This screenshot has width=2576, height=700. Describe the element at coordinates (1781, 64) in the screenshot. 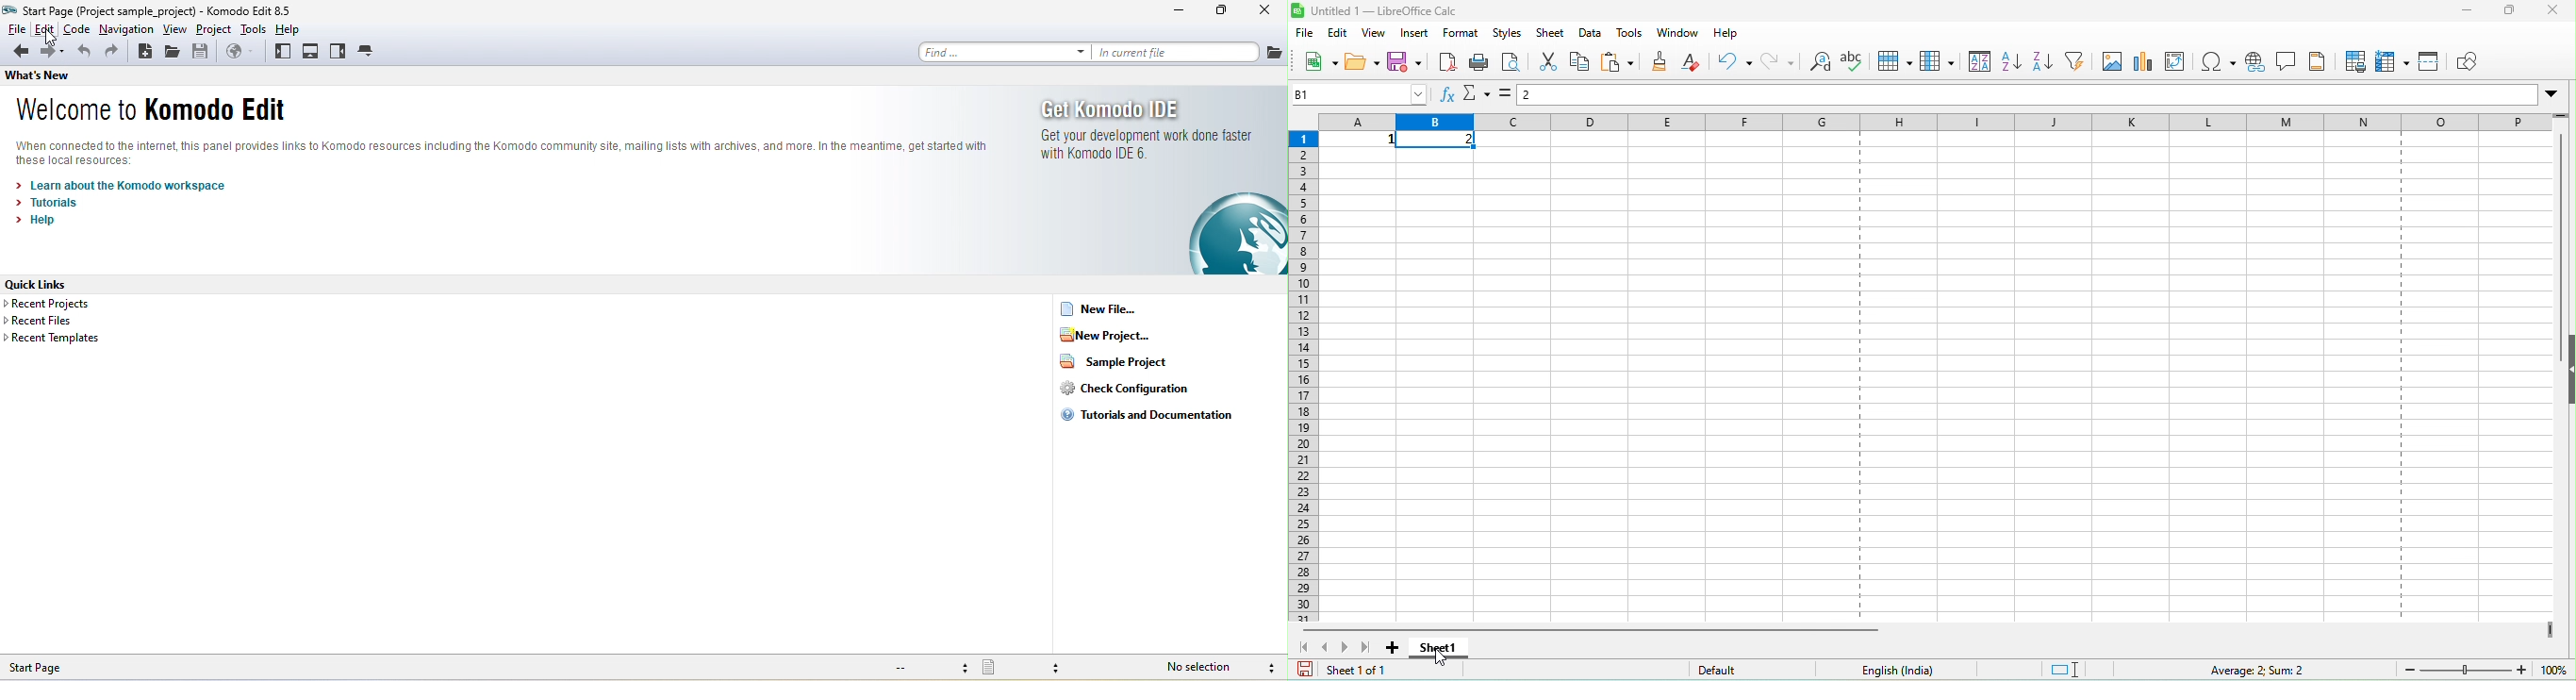

I see `redo` at that location.